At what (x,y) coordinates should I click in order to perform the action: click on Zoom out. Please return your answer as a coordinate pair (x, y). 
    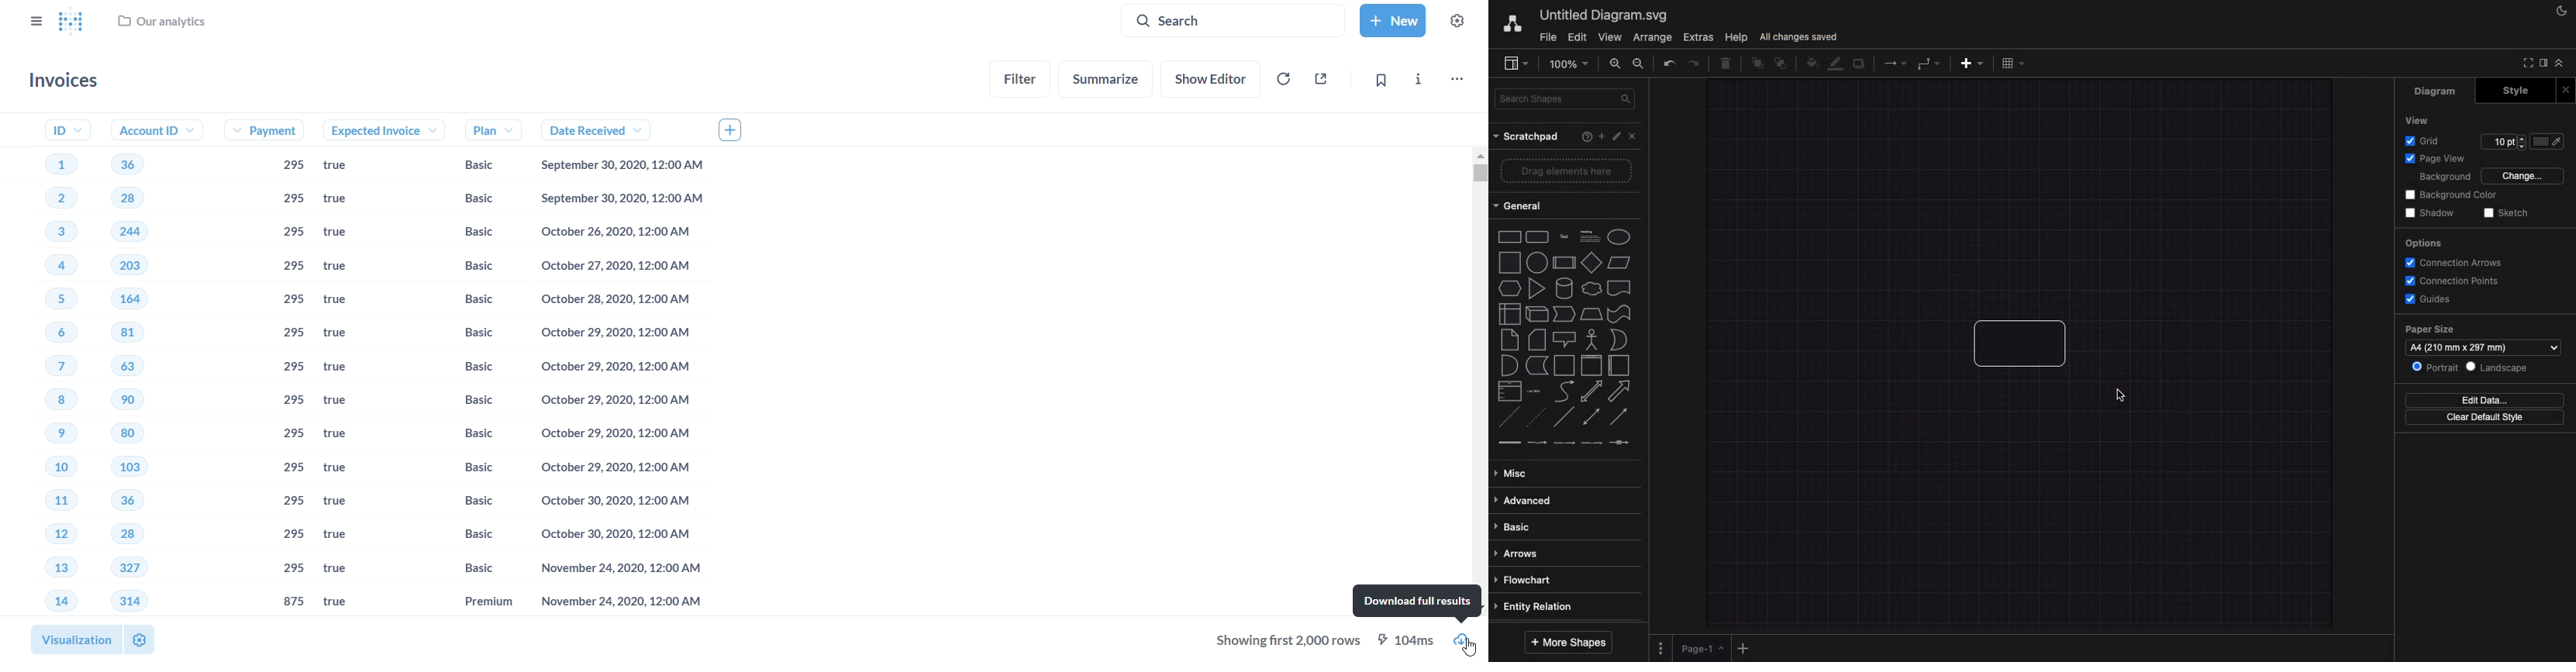
    Looking at the image, I should click on (1640, 63).